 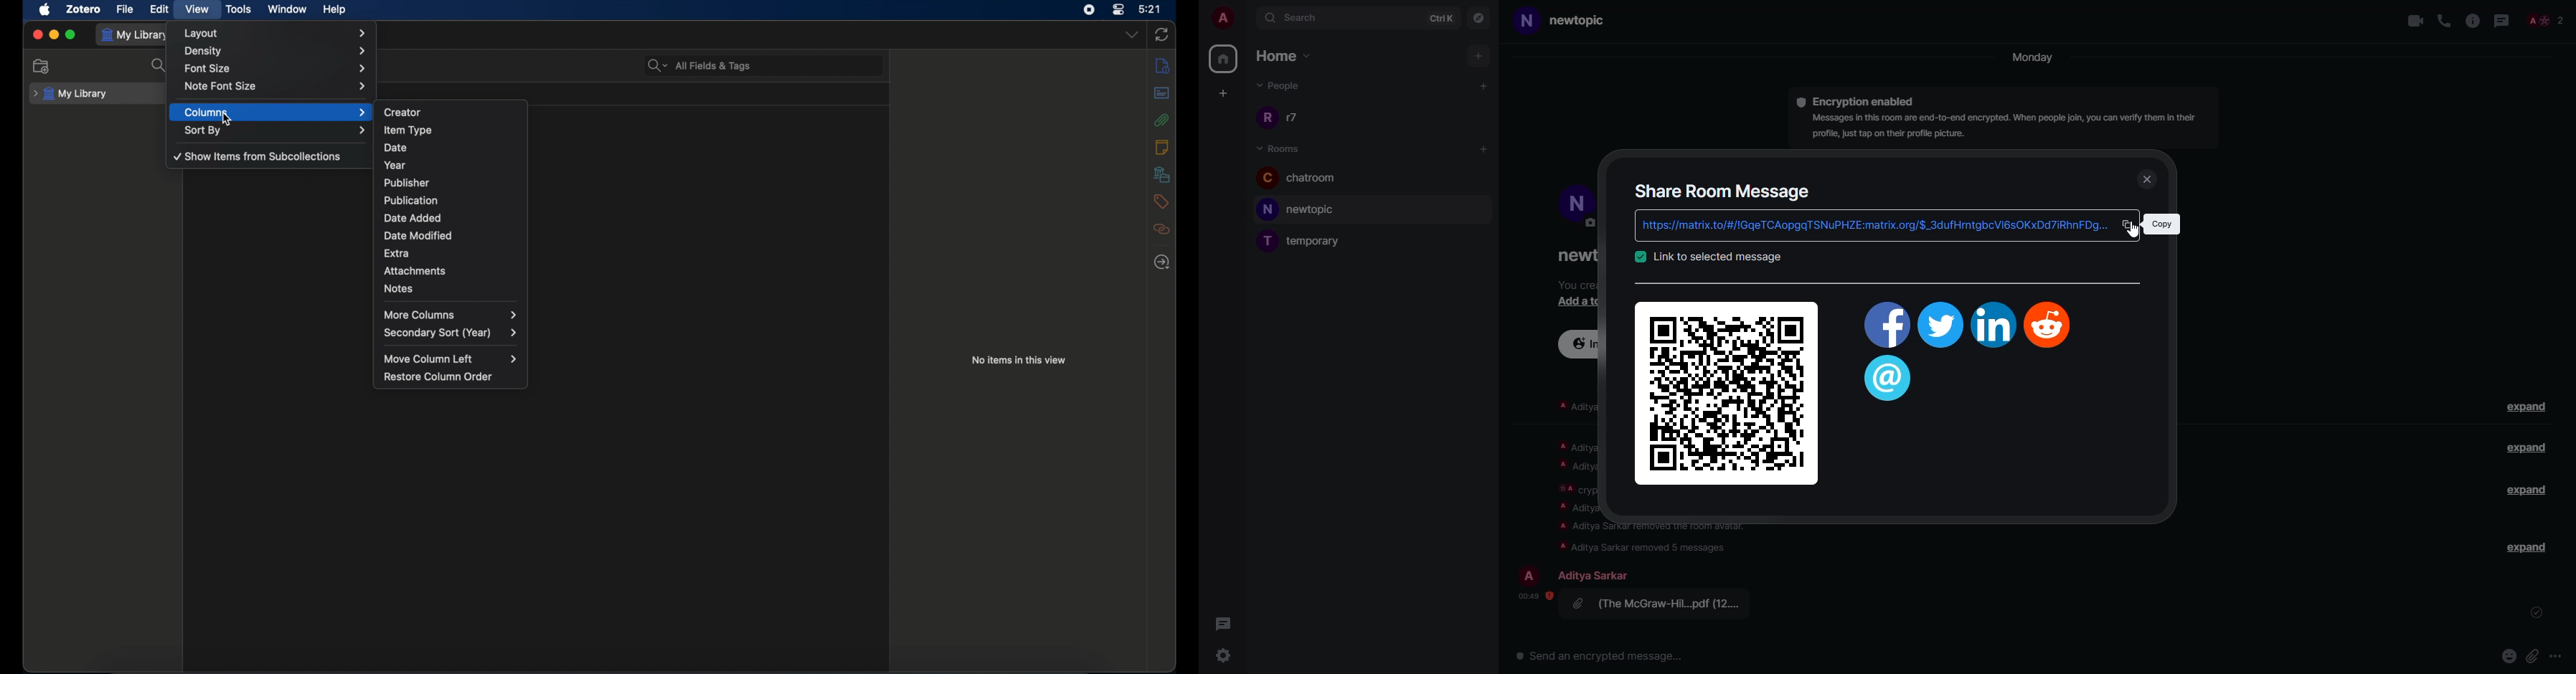 I want to click on my library, so click(x=135, y=35).